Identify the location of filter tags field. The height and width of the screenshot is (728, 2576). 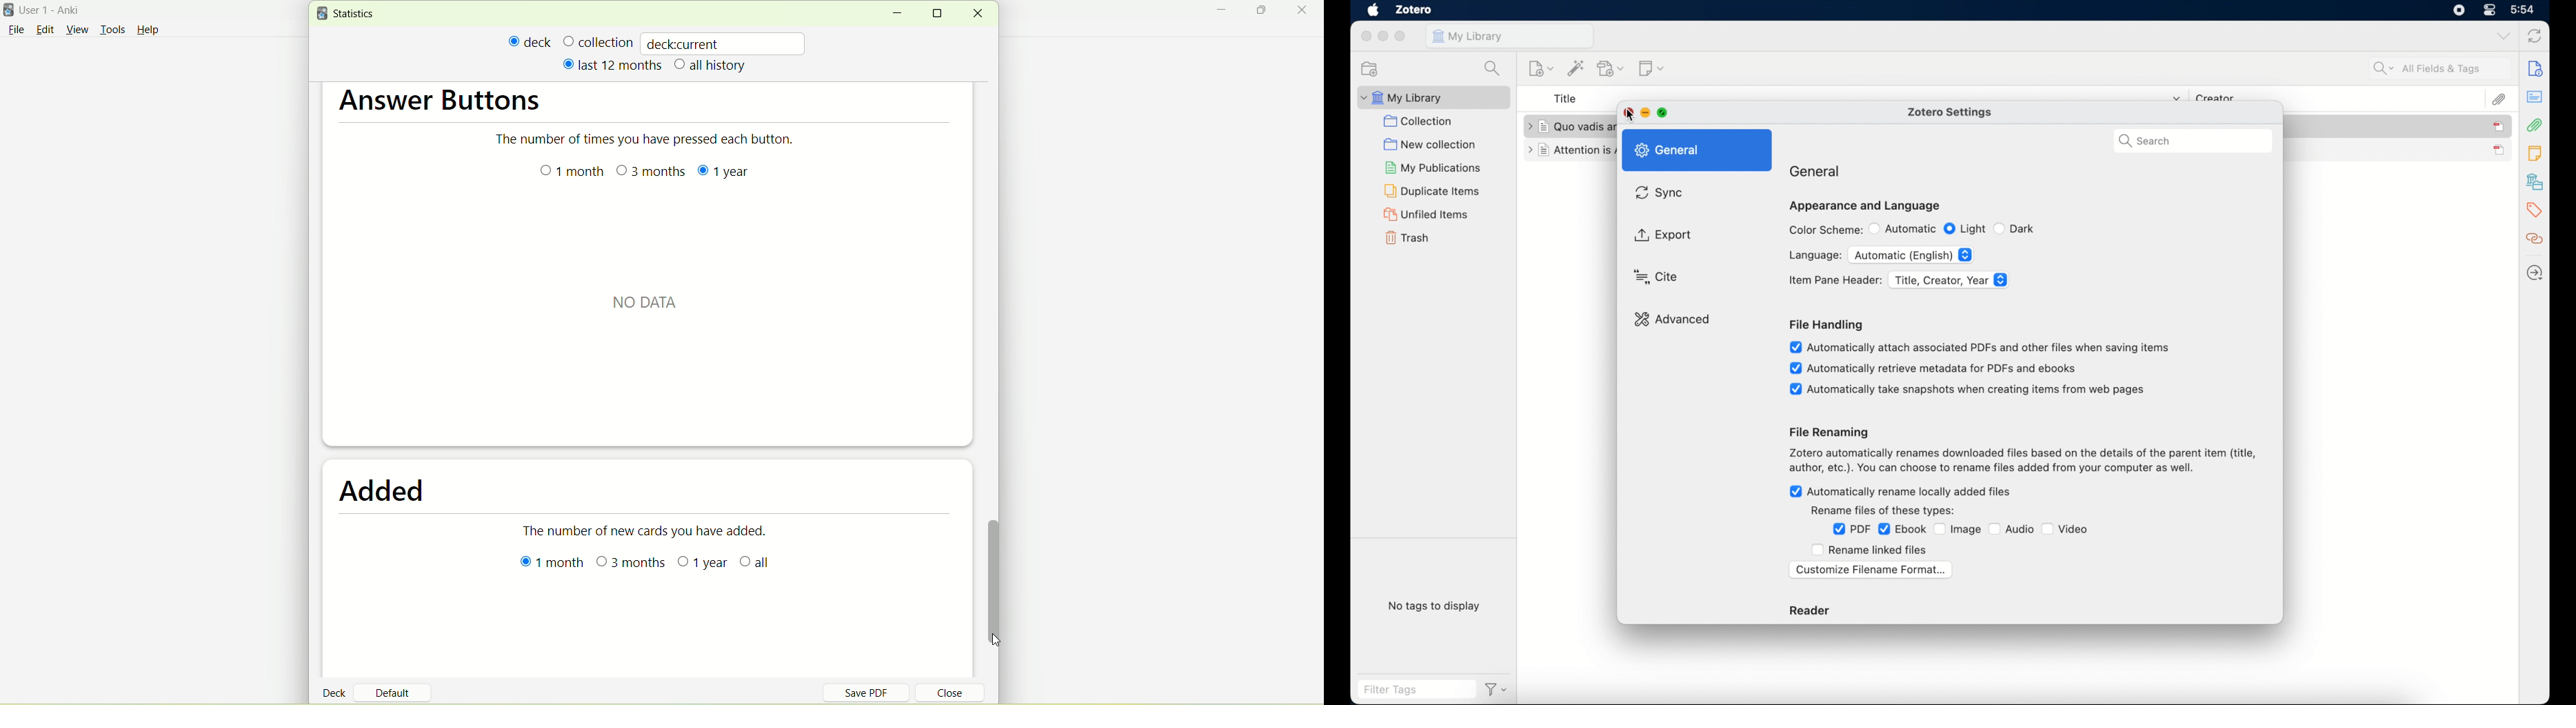
(1417, 689).